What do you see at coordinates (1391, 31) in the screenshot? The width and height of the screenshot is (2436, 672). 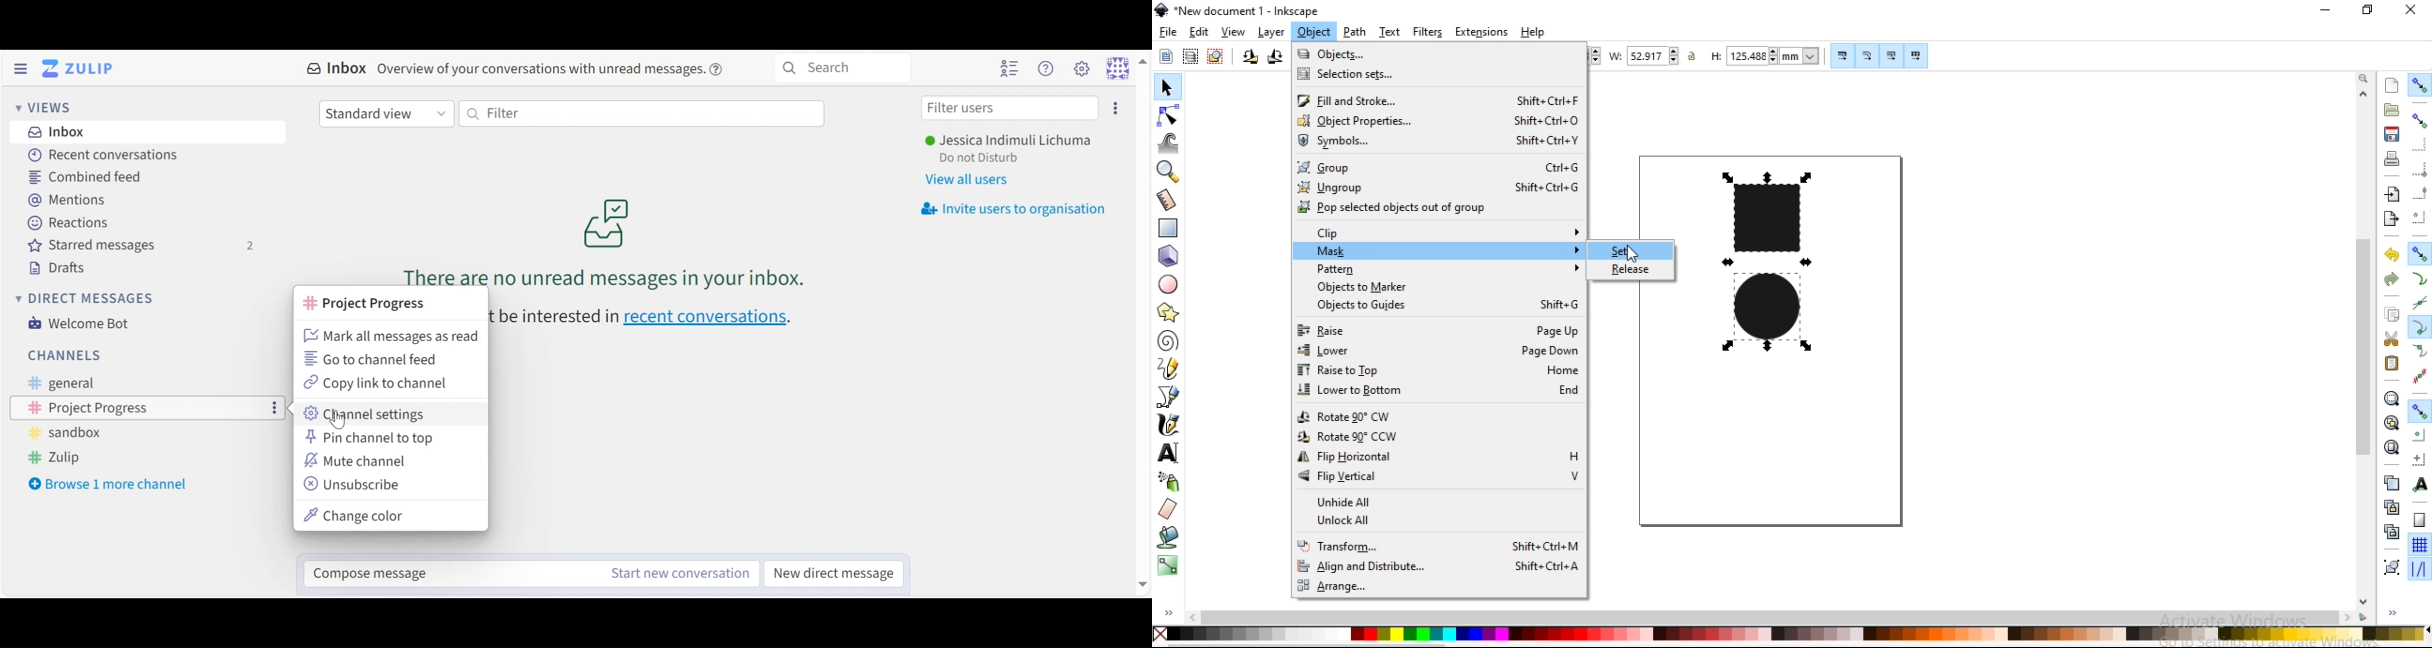 I see `text` at bounding box center [1391, 31].